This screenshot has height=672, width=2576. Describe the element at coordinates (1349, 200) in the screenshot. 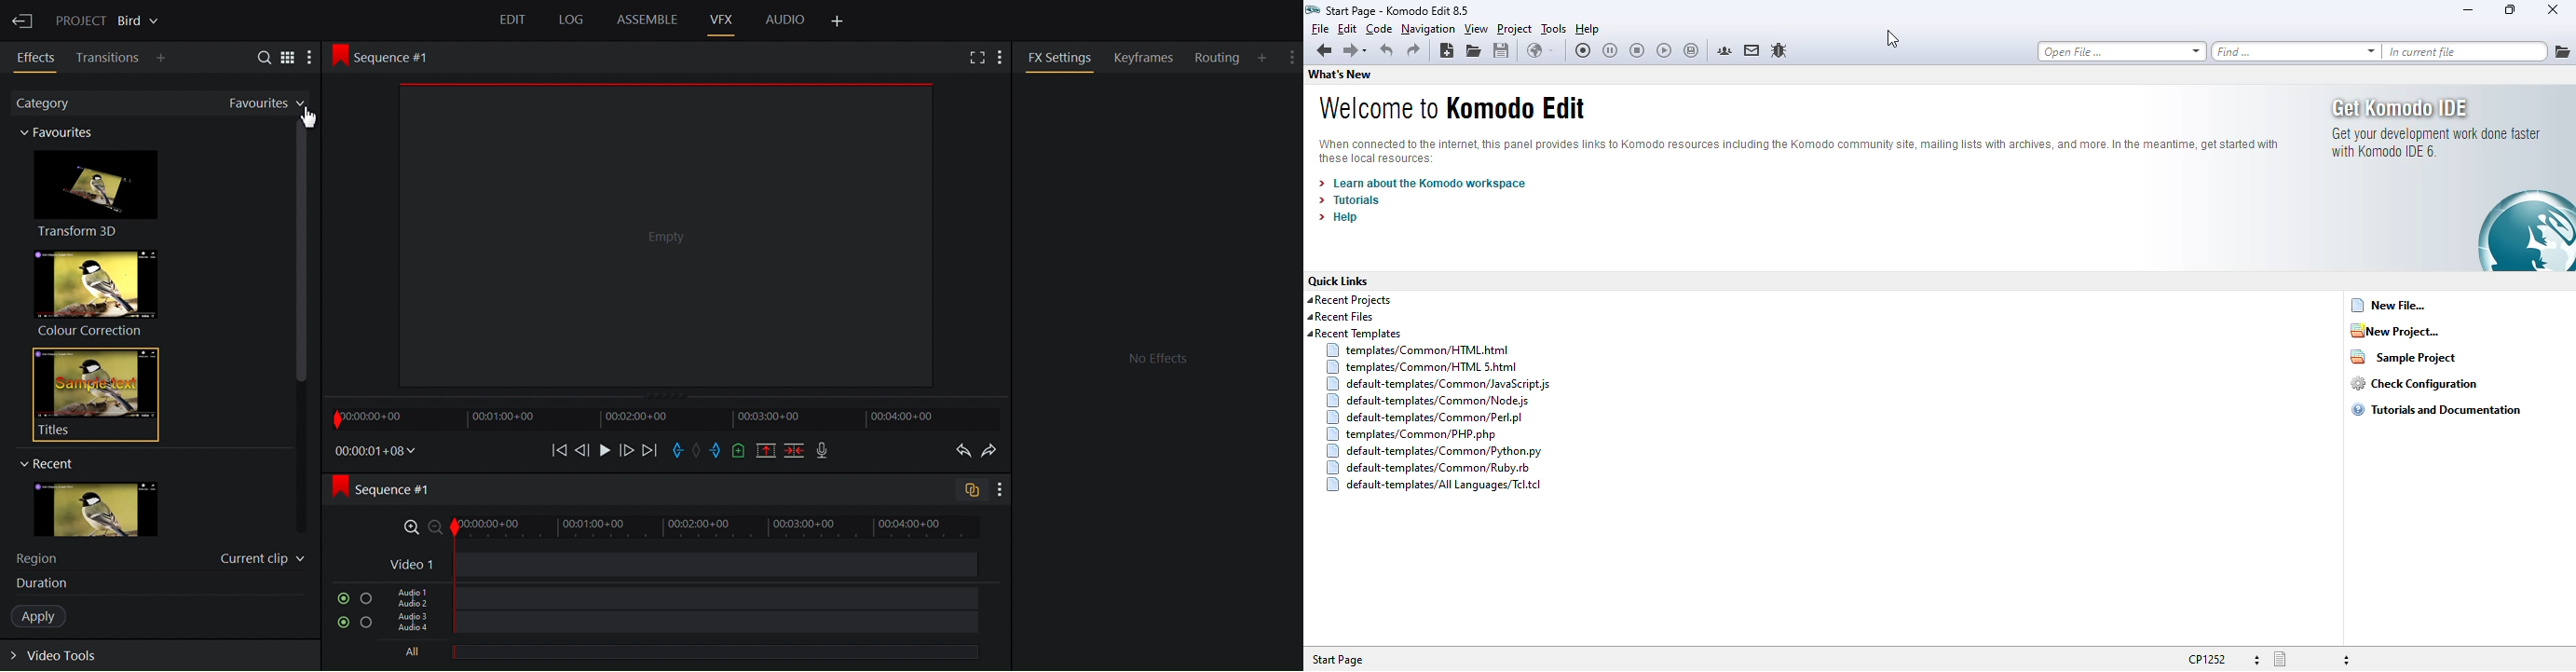

I see `tutorials` at that location.